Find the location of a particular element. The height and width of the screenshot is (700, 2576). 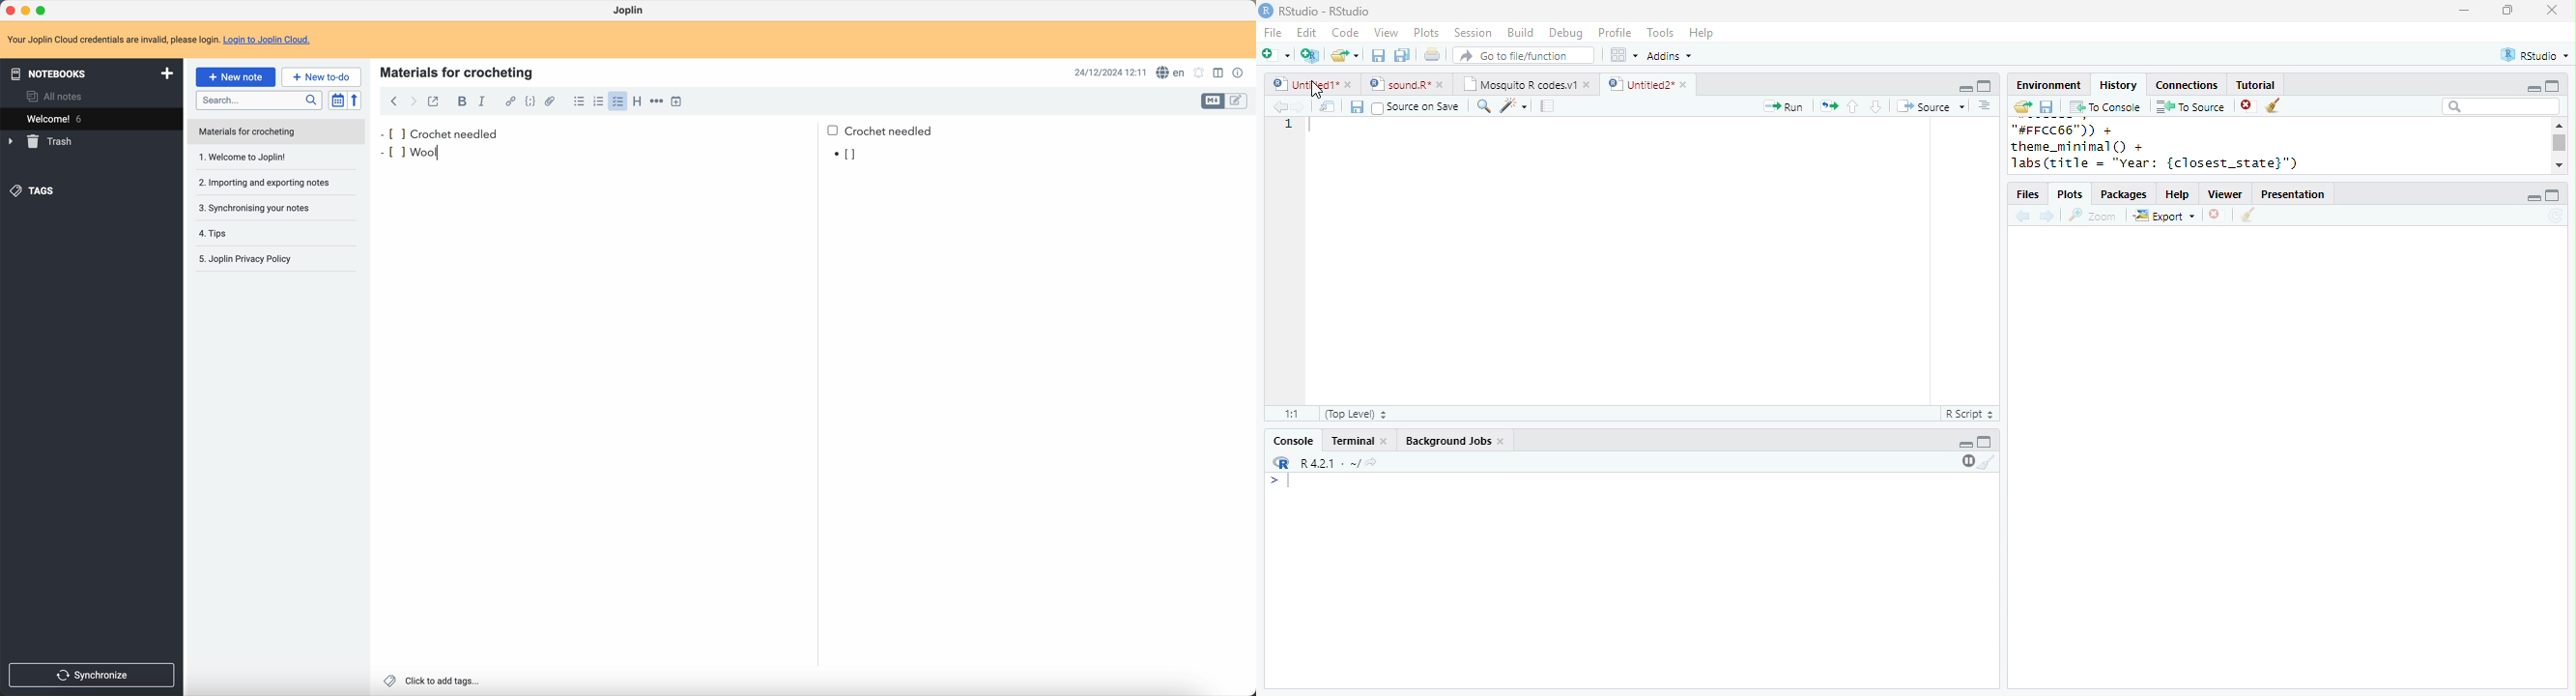

back is located at coordinates (1278, 106).